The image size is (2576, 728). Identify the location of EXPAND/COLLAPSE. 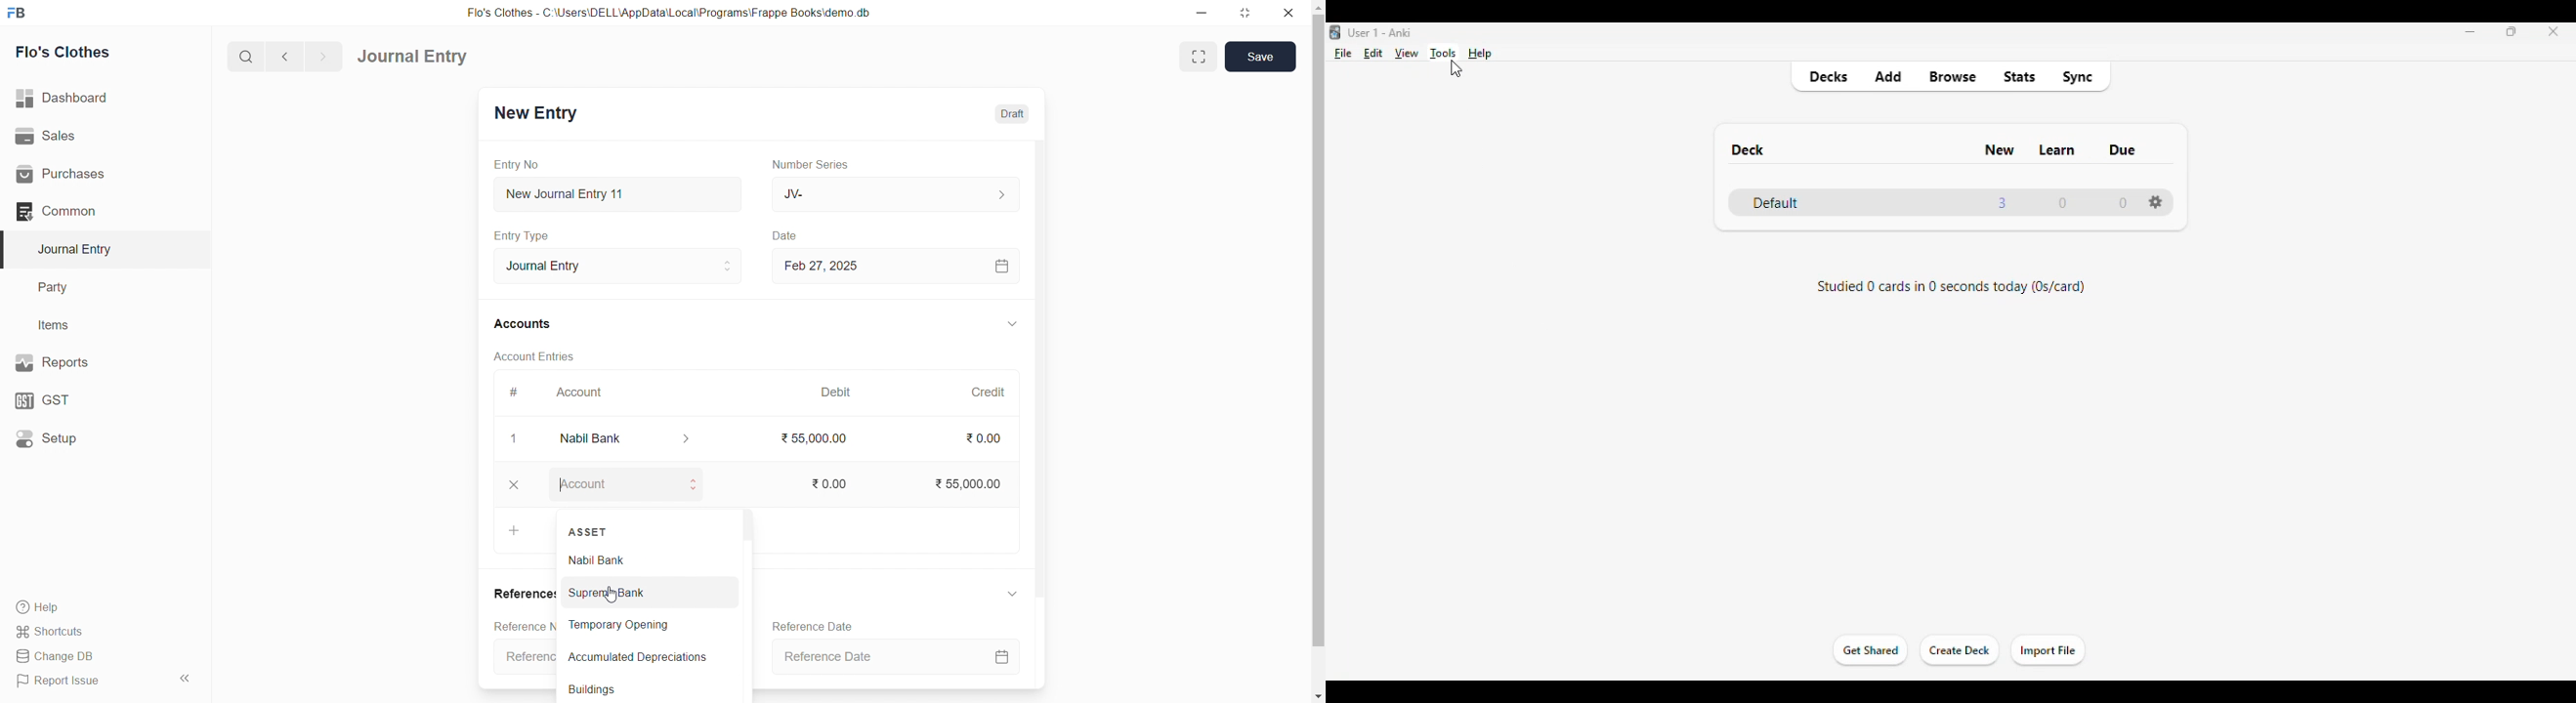
(1015, 593).